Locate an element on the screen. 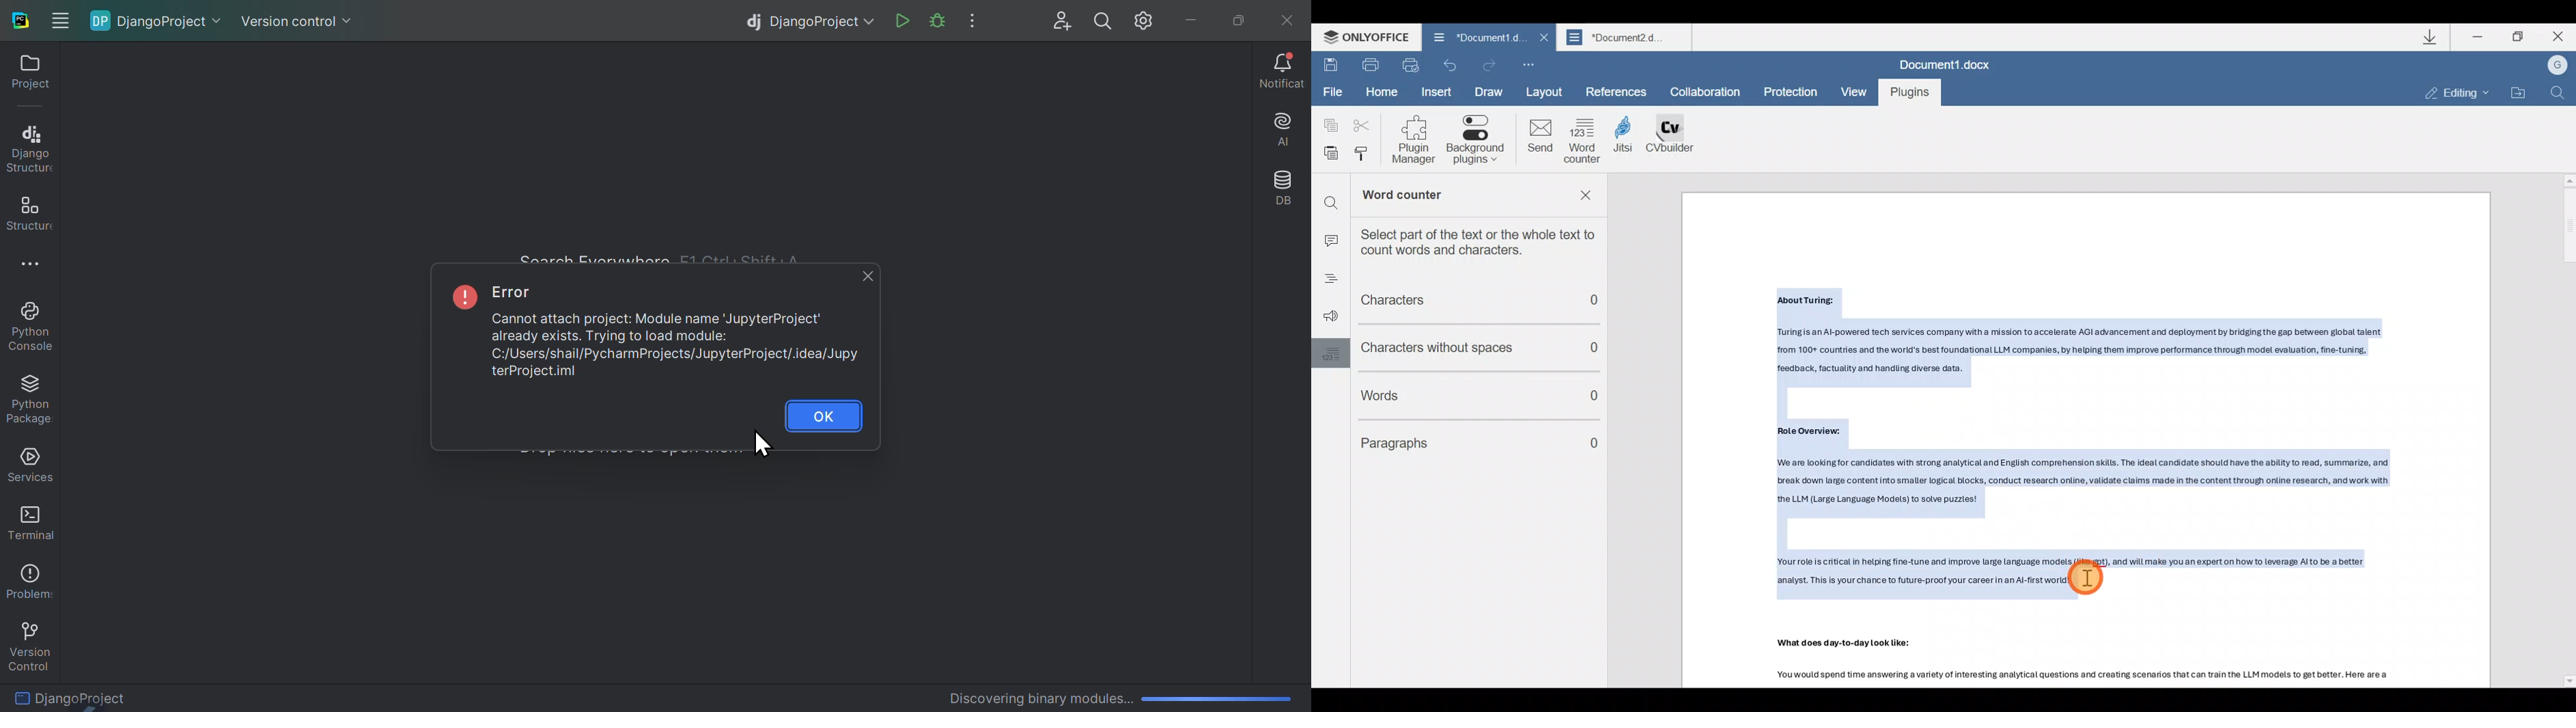 Image resolution: width=2576 pixels, height=728 pixels. View is located at coordinates (1853, 92).